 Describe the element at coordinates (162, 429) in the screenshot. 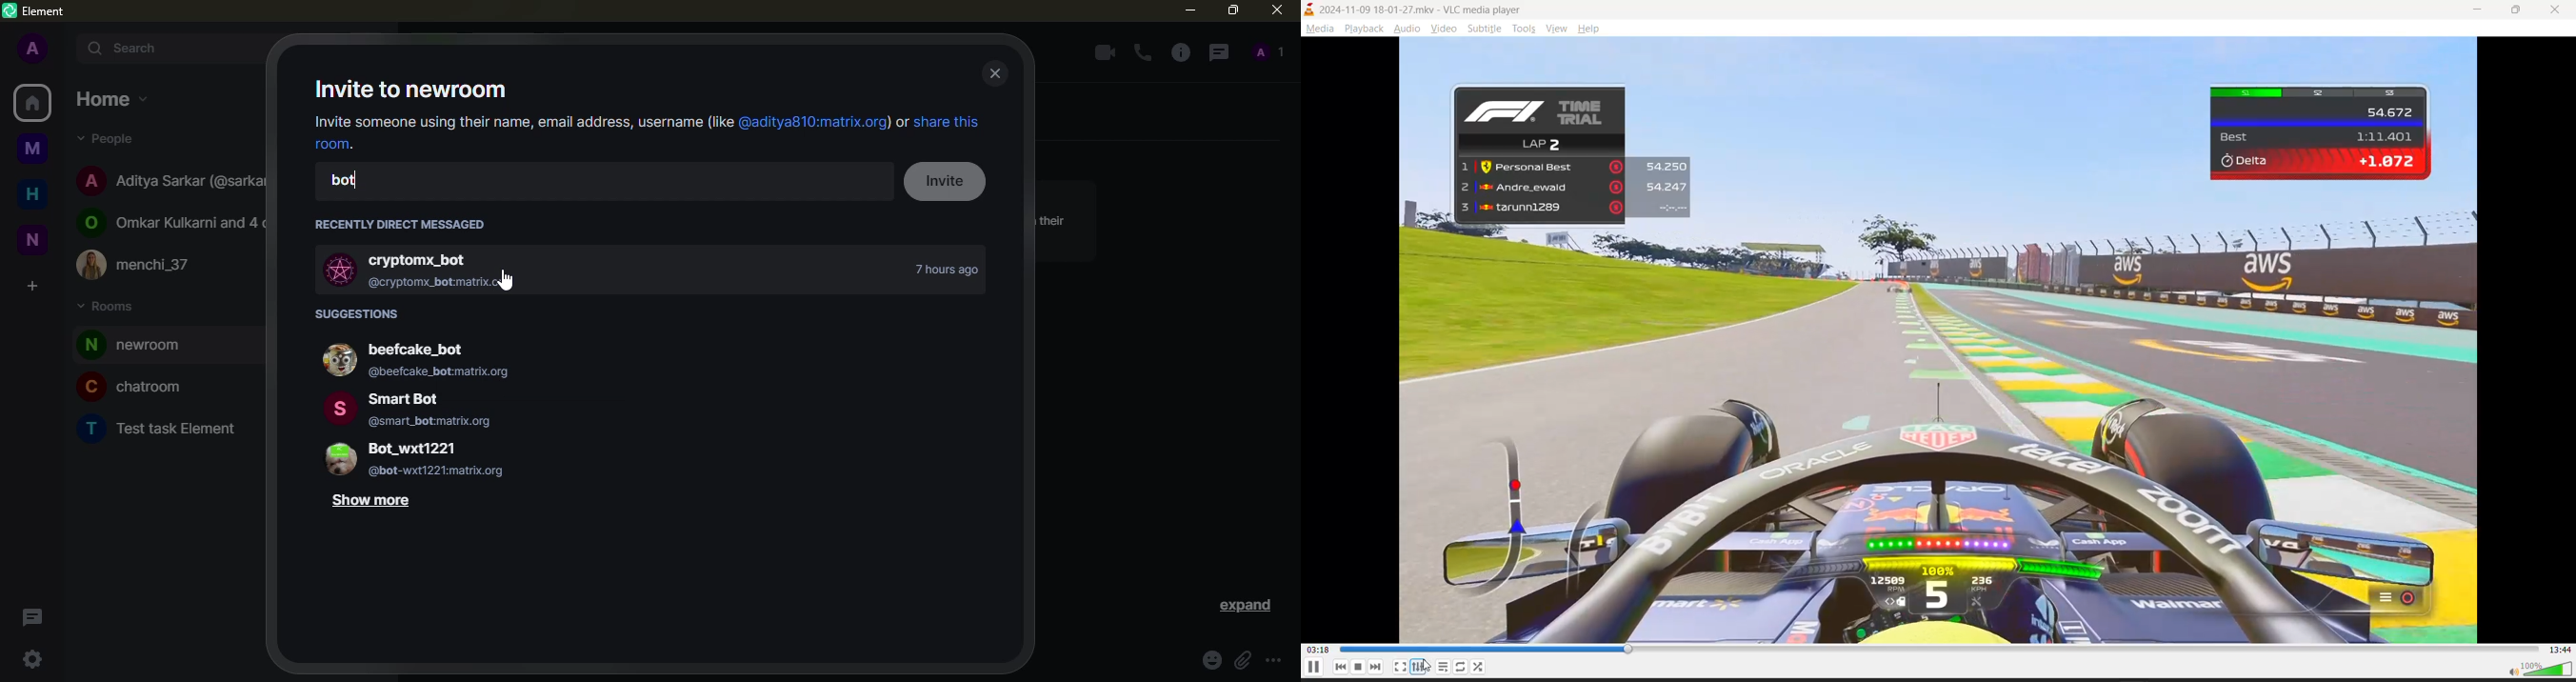

I see `Test task Element` at that location.